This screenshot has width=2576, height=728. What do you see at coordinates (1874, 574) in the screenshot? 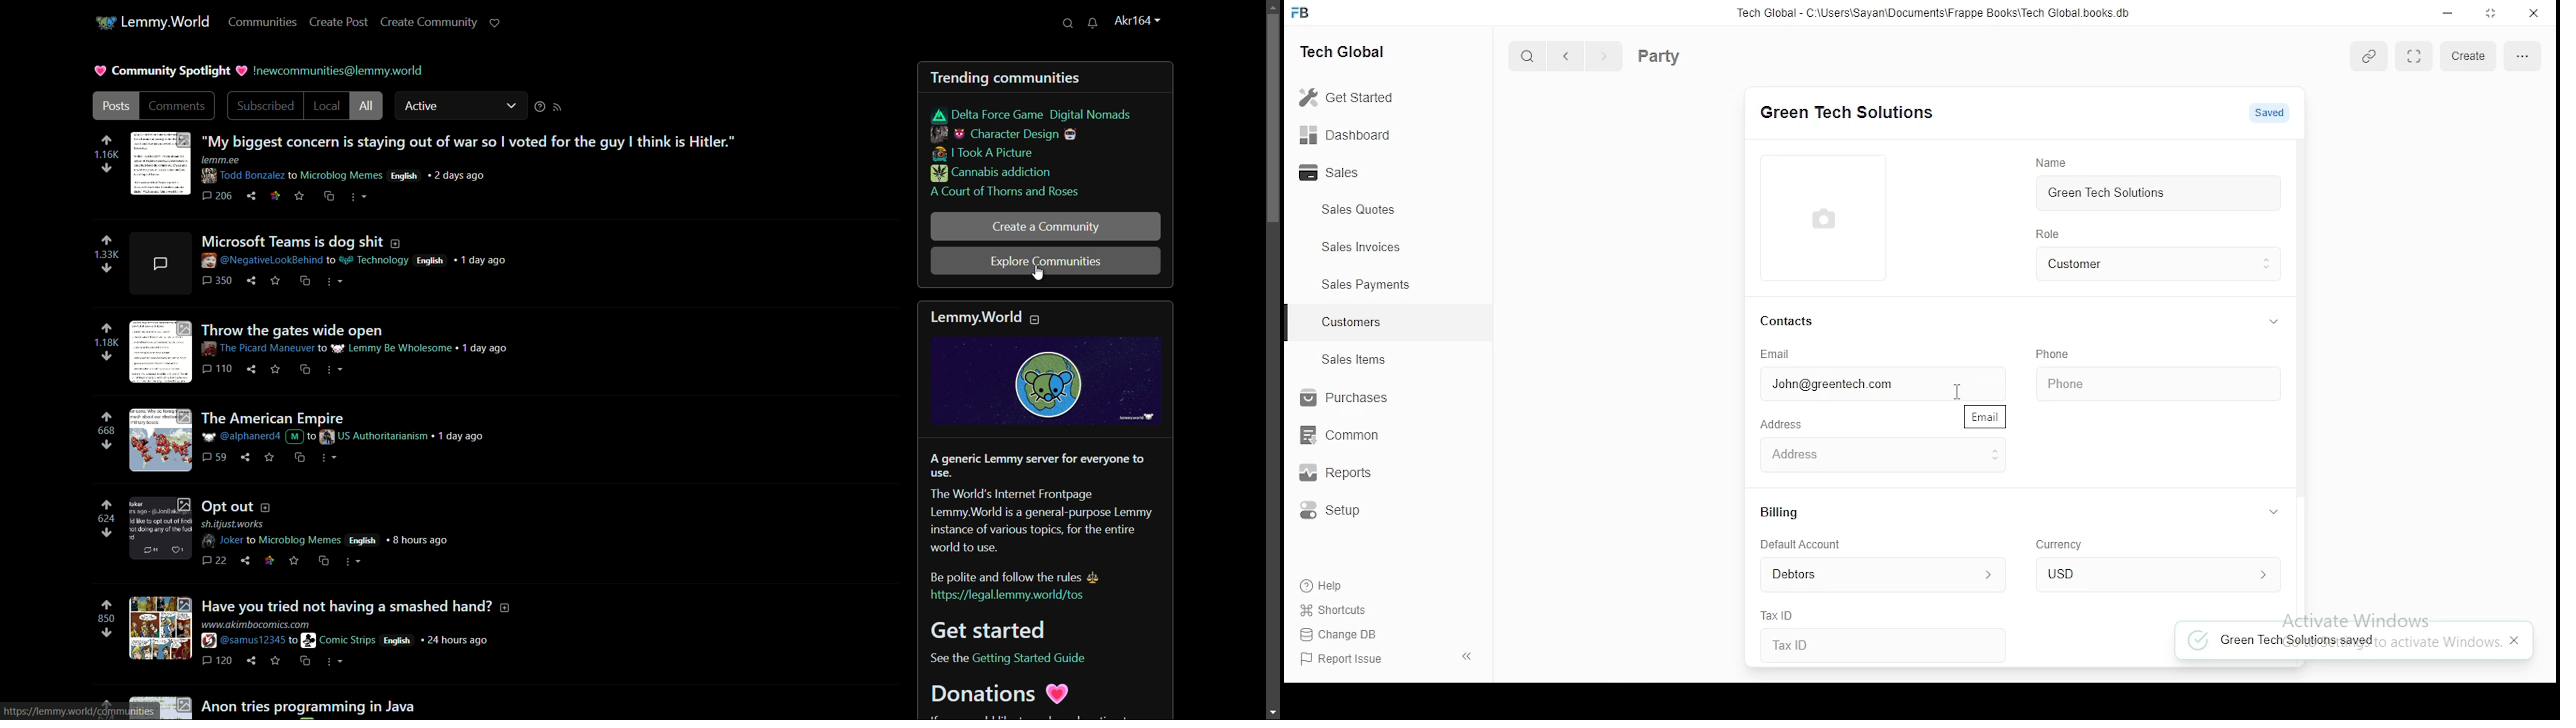
I see `default account` at bounding box center [1874, 574].